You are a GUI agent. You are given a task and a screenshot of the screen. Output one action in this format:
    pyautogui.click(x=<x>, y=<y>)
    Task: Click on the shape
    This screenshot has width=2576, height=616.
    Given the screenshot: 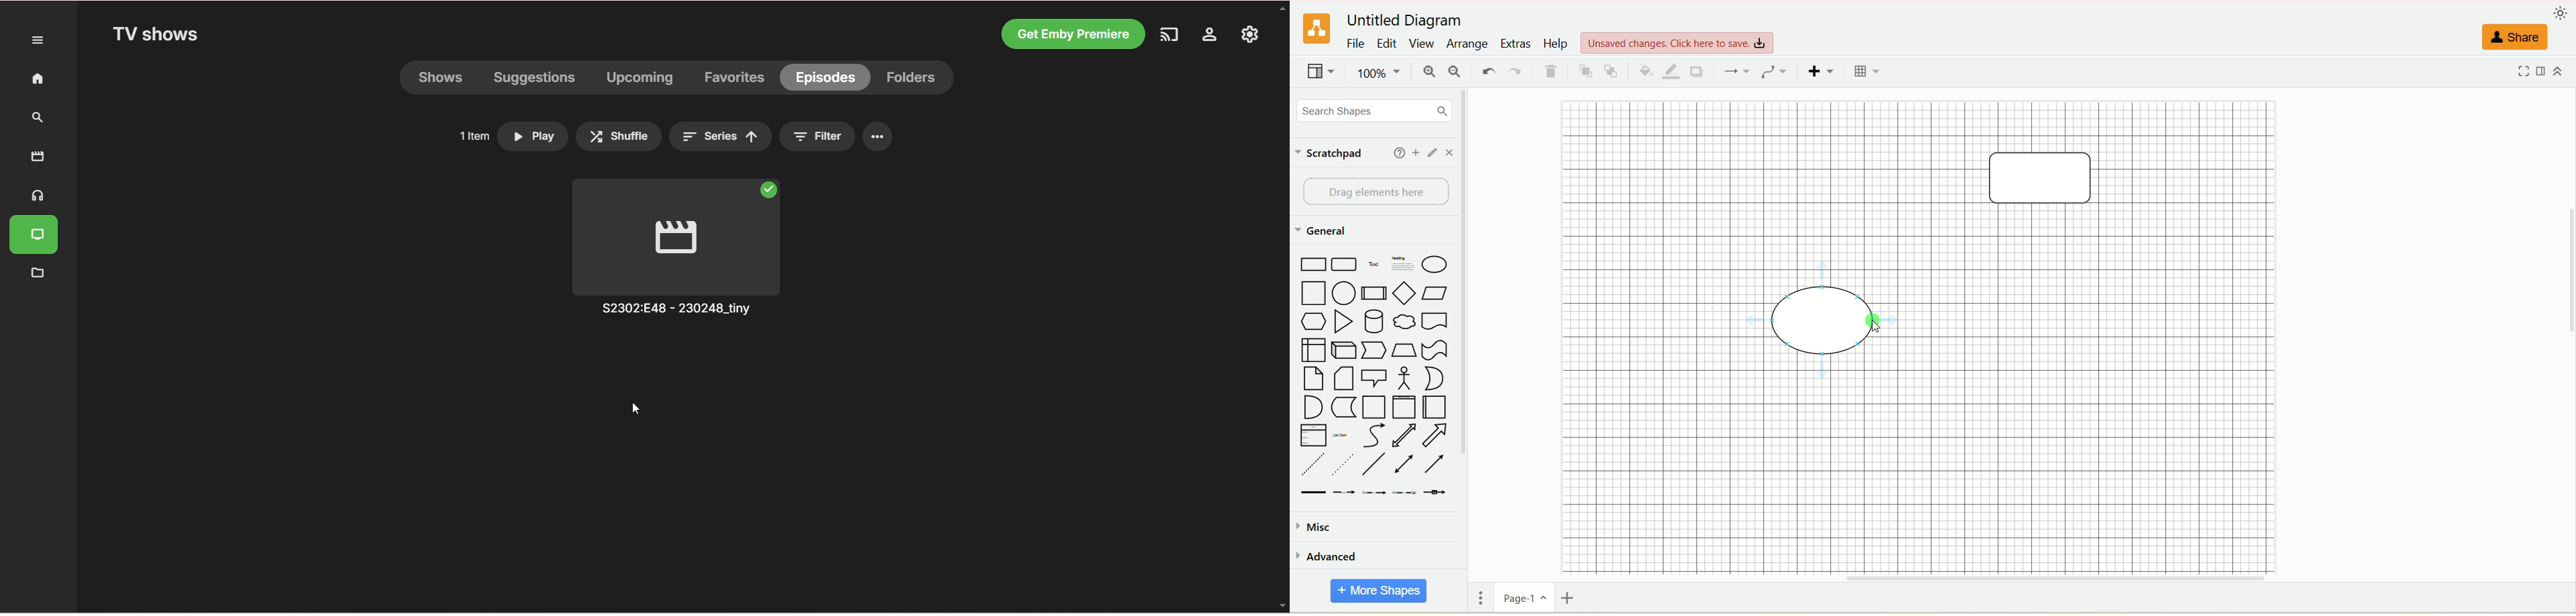 What is the action you would take?
    pyautogui.click(x=1830, y=318)
    